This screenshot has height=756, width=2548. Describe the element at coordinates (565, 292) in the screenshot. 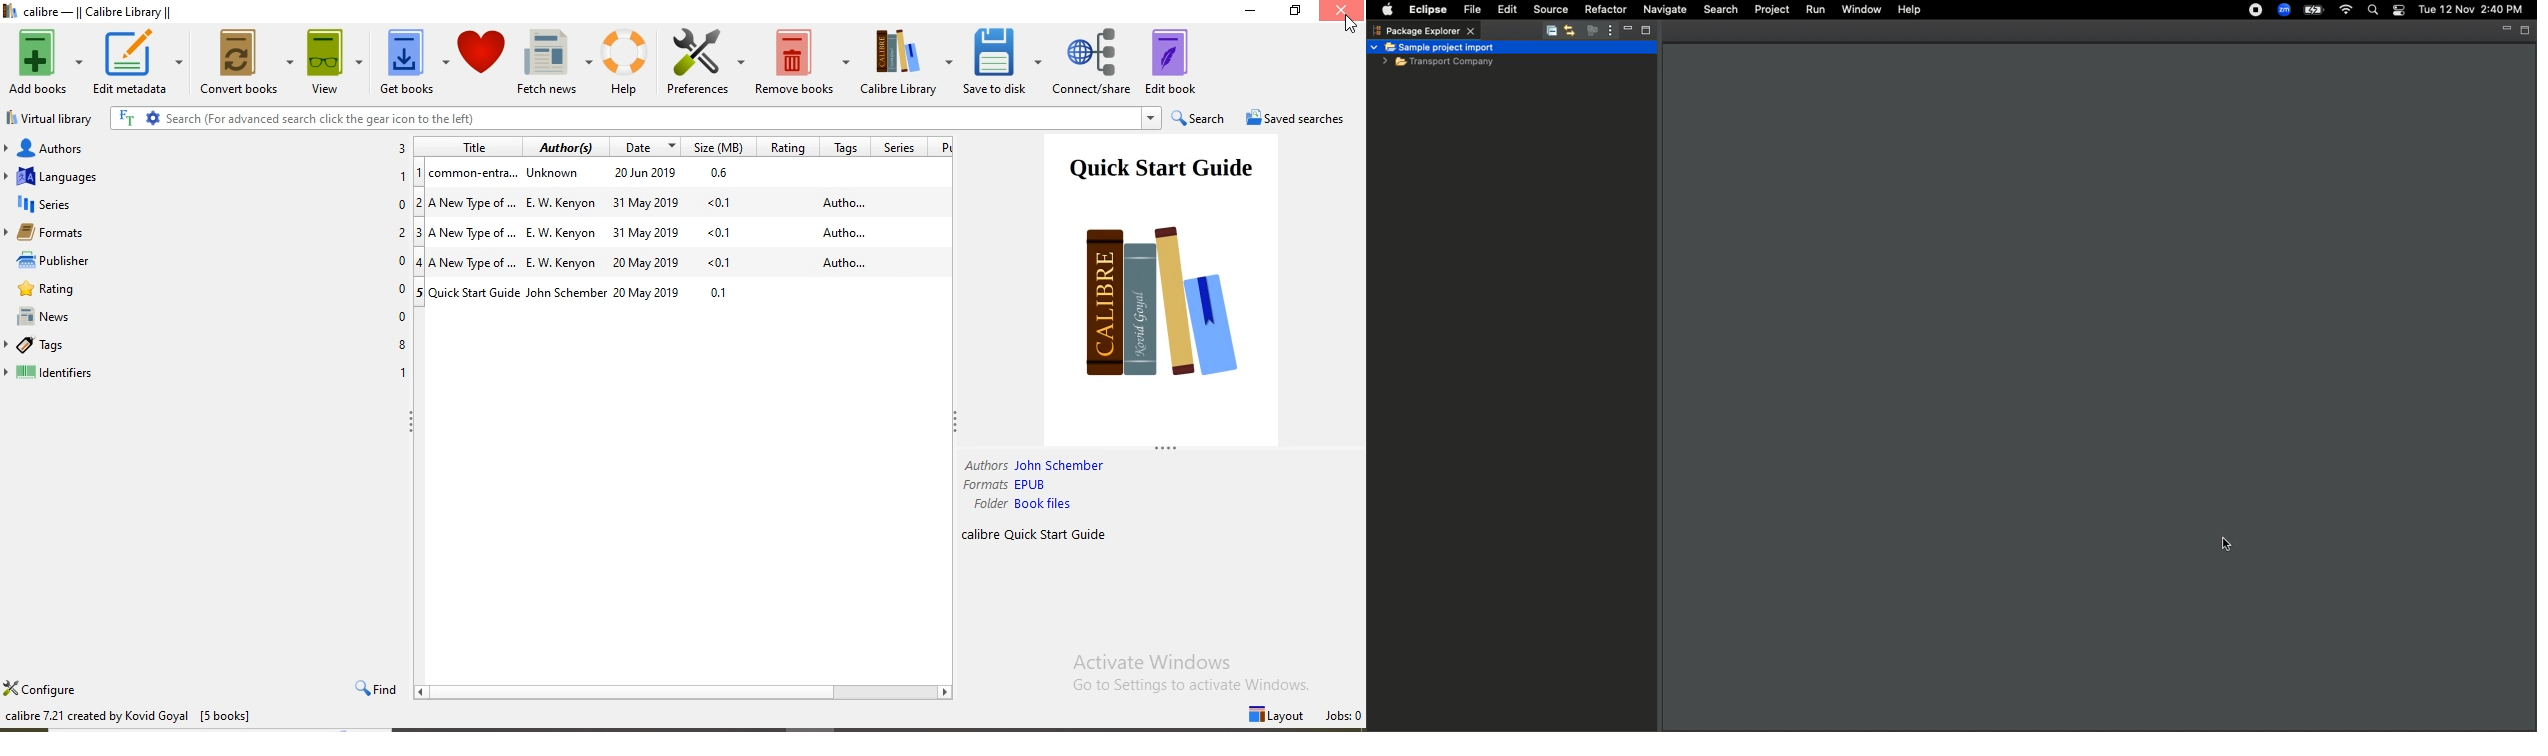

I see `John Schember` at that location.